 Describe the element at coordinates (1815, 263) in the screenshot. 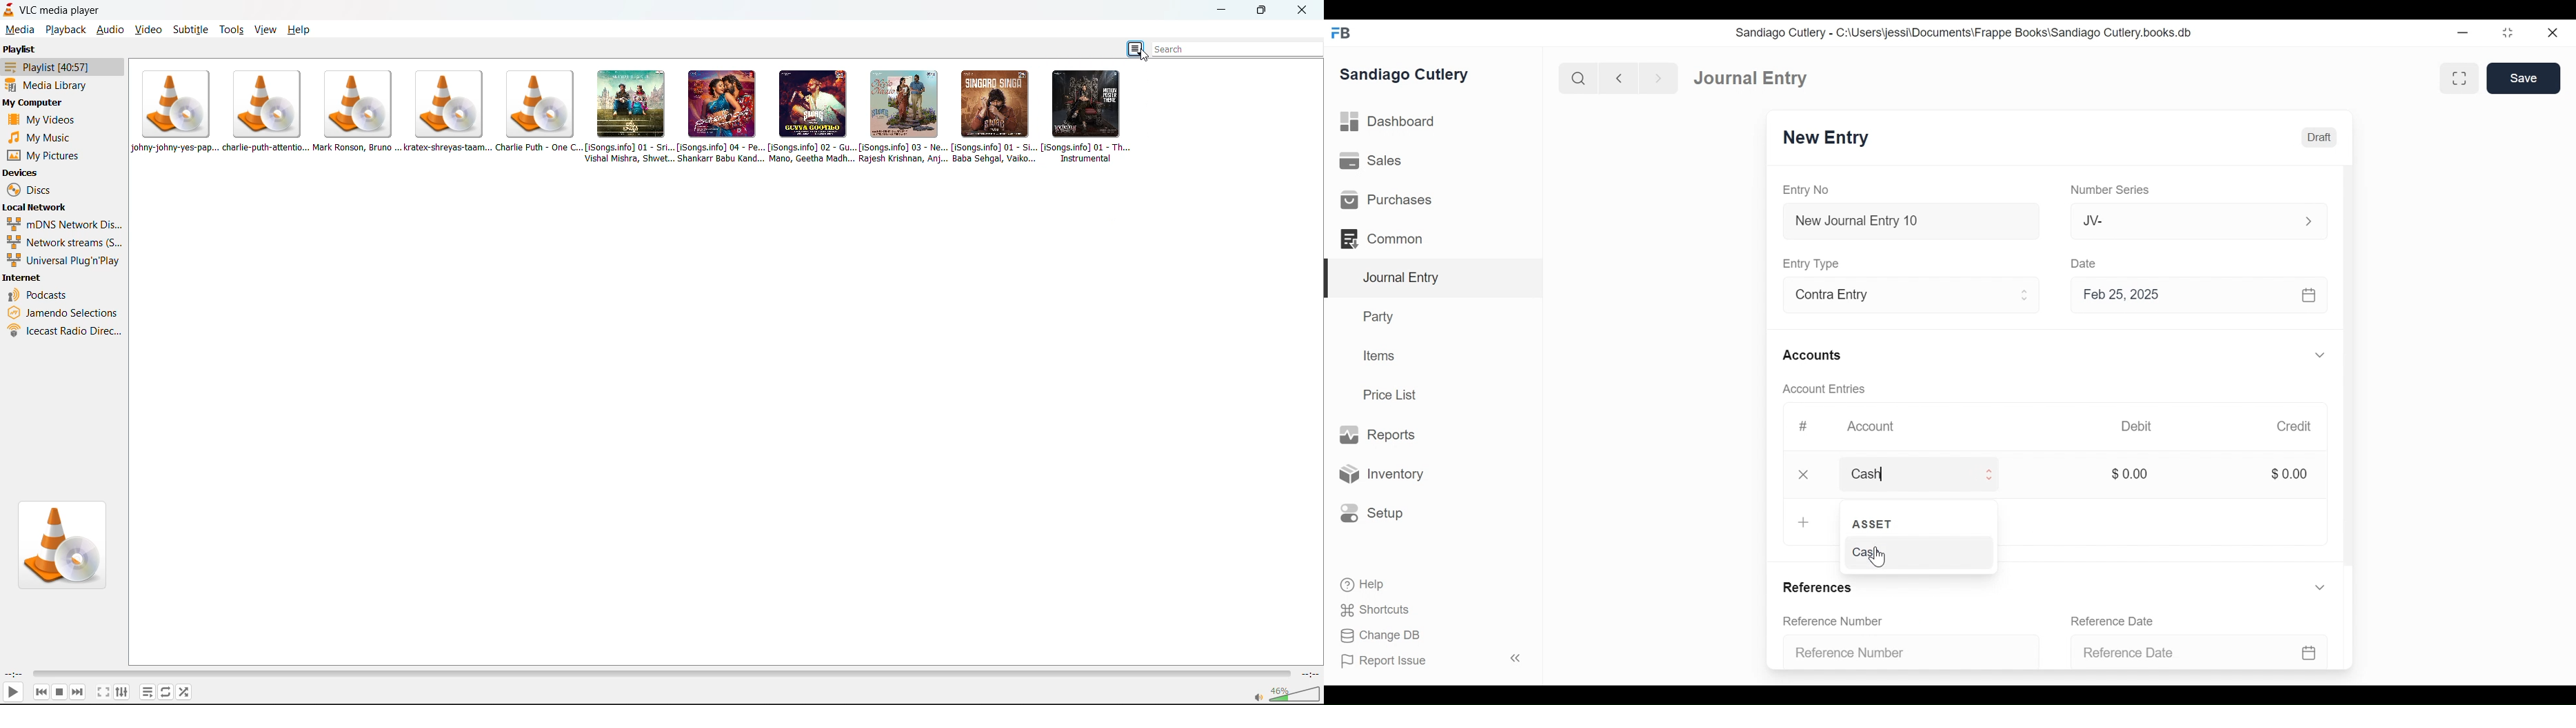

I see `Entry Type` at that location.